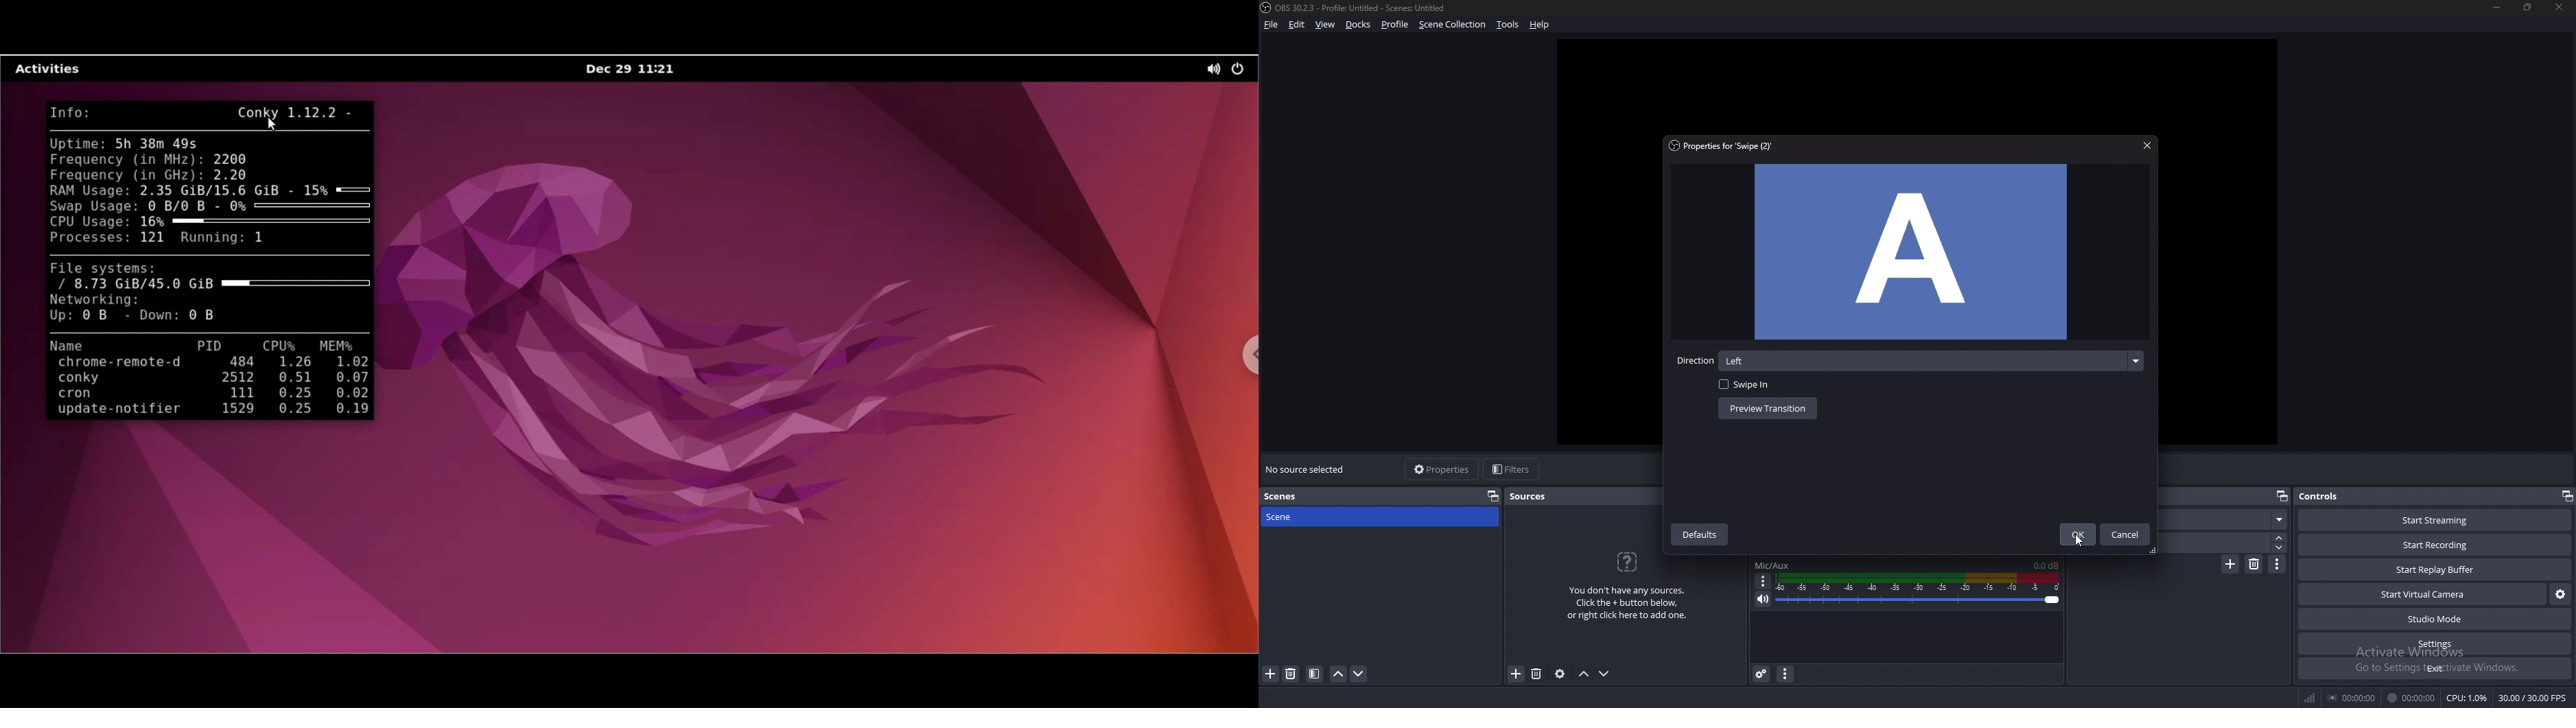 This screenshot has width=2576, height=728. What do you see at coordinates (2437, 644) in the screenshot?
I see `settings` at bounding box center [2437, 644].